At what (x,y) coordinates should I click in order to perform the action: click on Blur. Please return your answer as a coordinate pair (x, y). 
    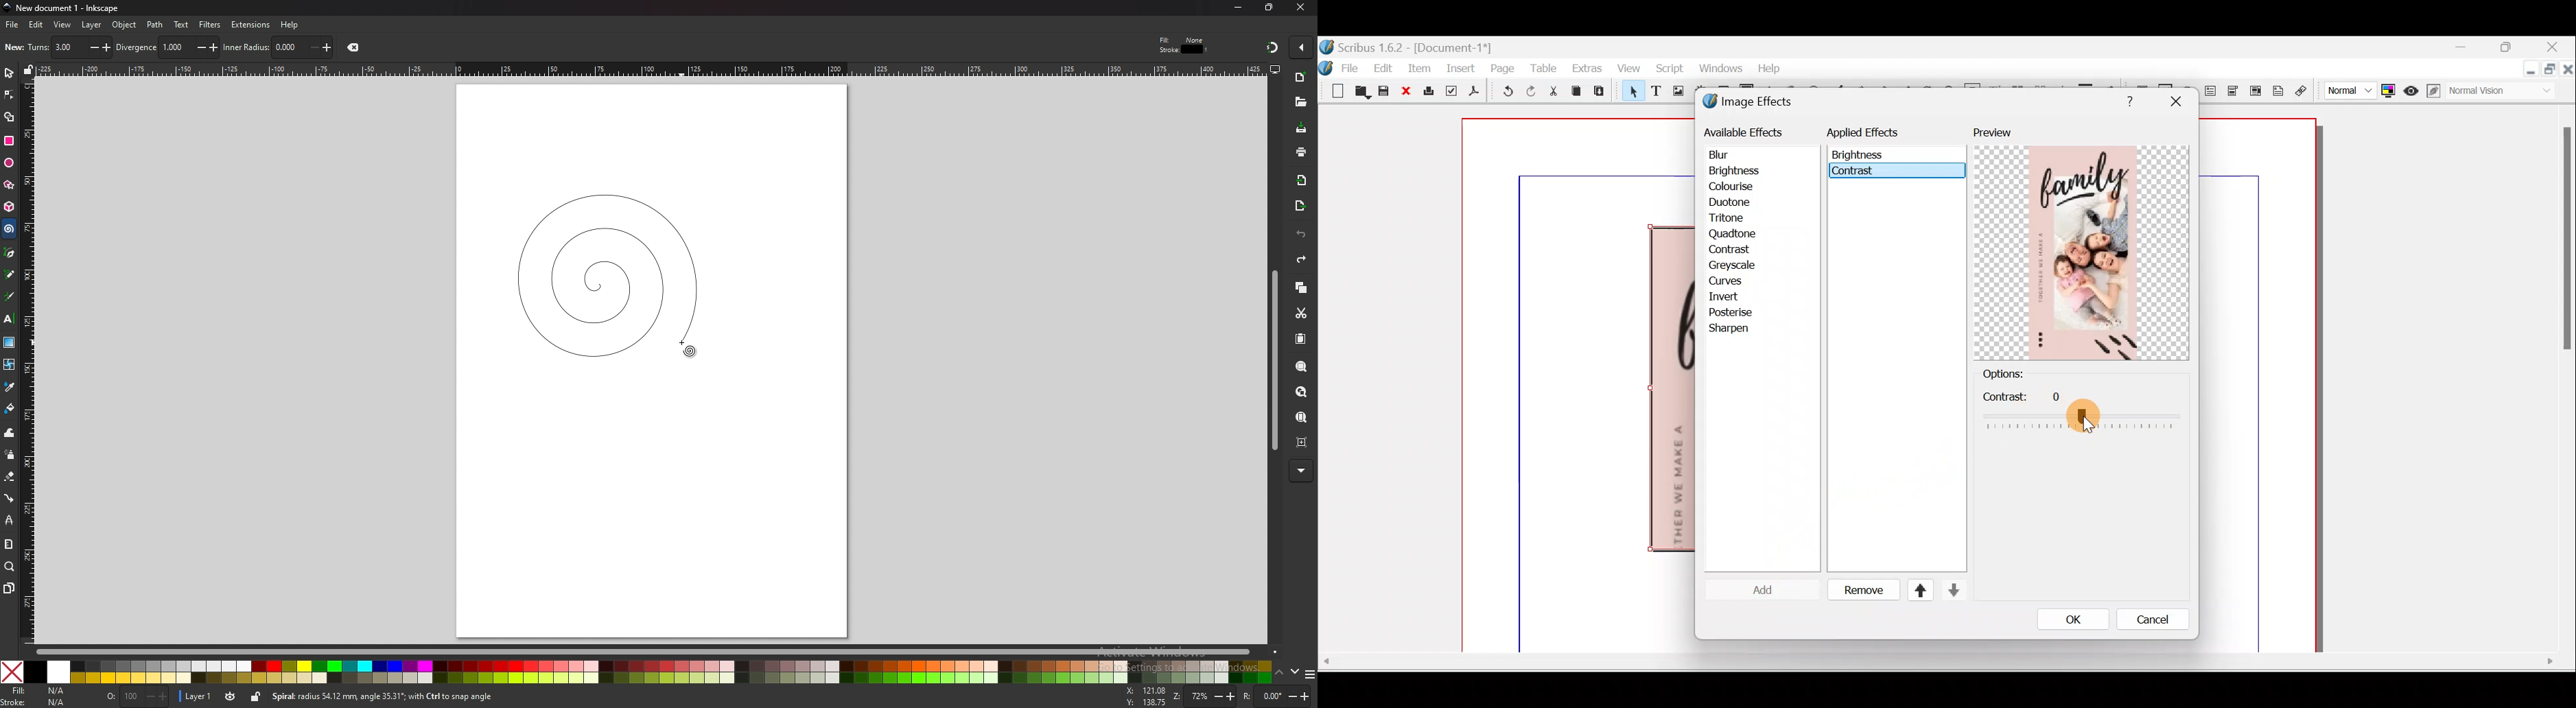
    Looking at the image, I should click on (1732, 155).